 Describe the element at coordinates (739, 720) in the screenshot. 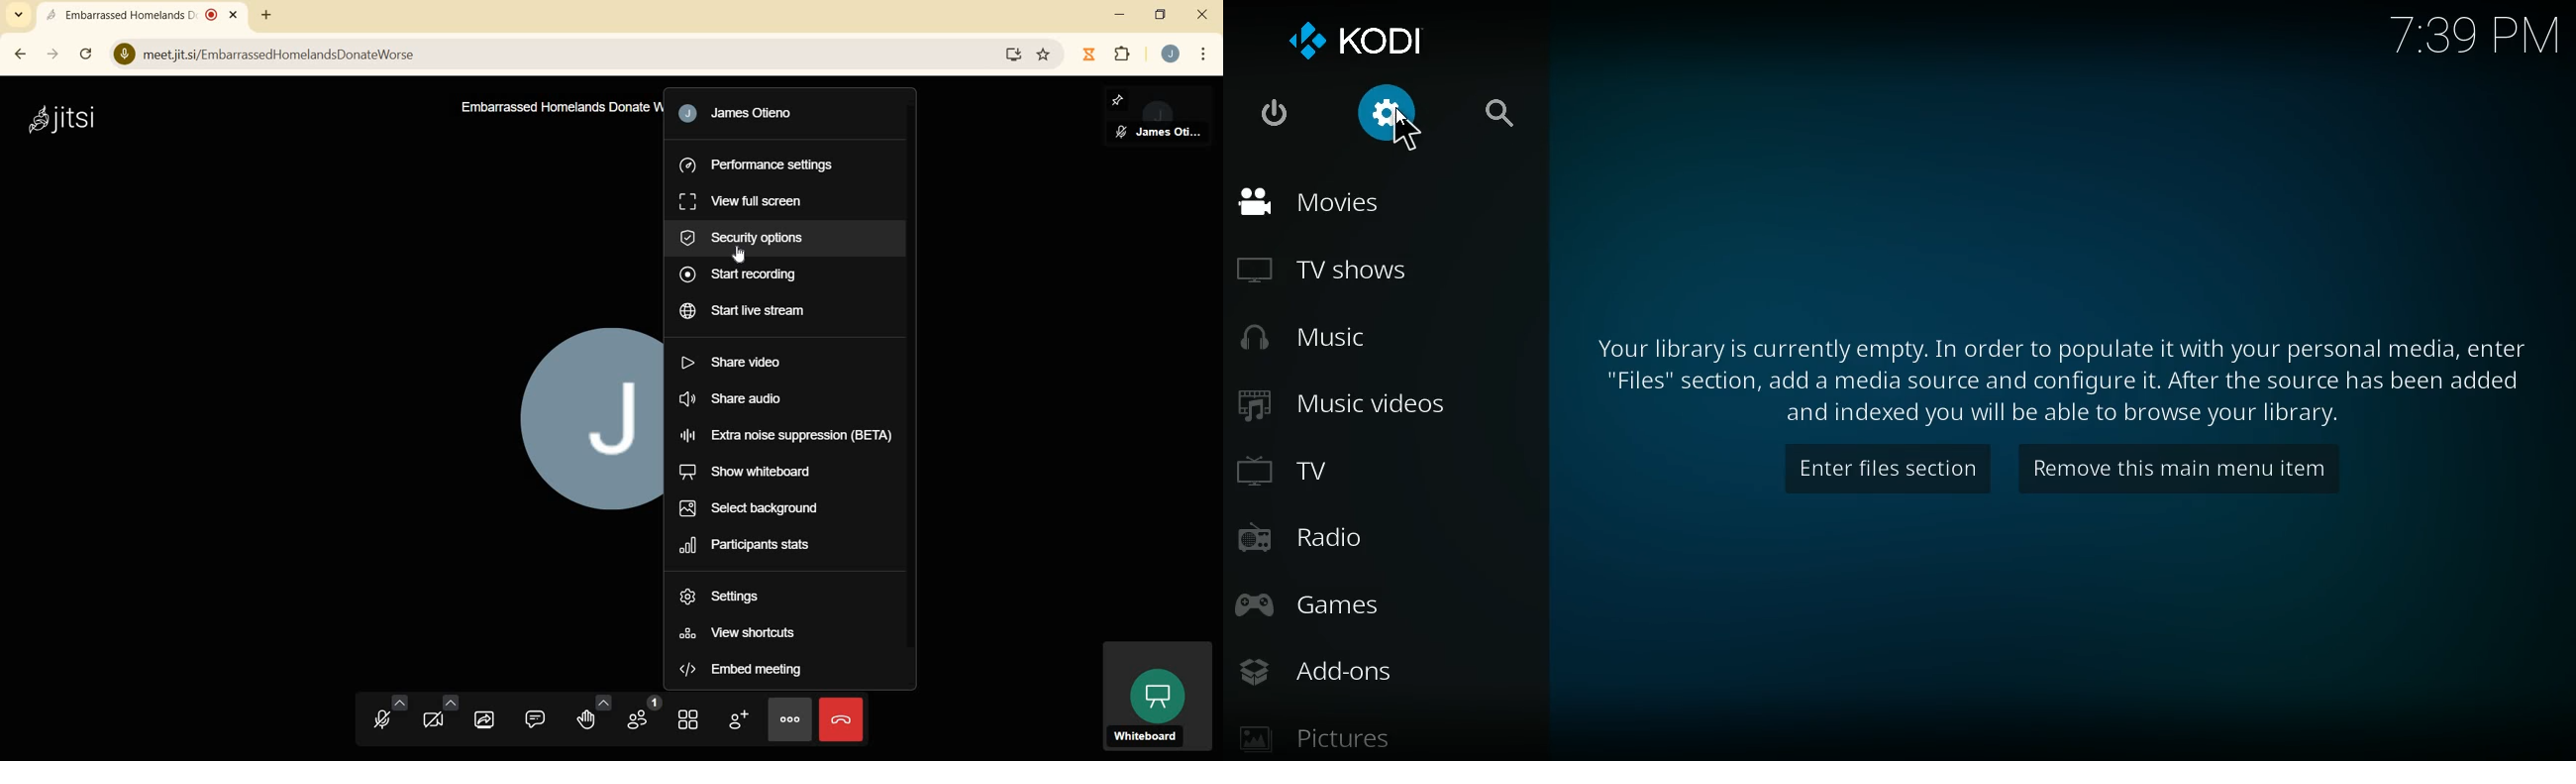

I see `invite people` at that location.